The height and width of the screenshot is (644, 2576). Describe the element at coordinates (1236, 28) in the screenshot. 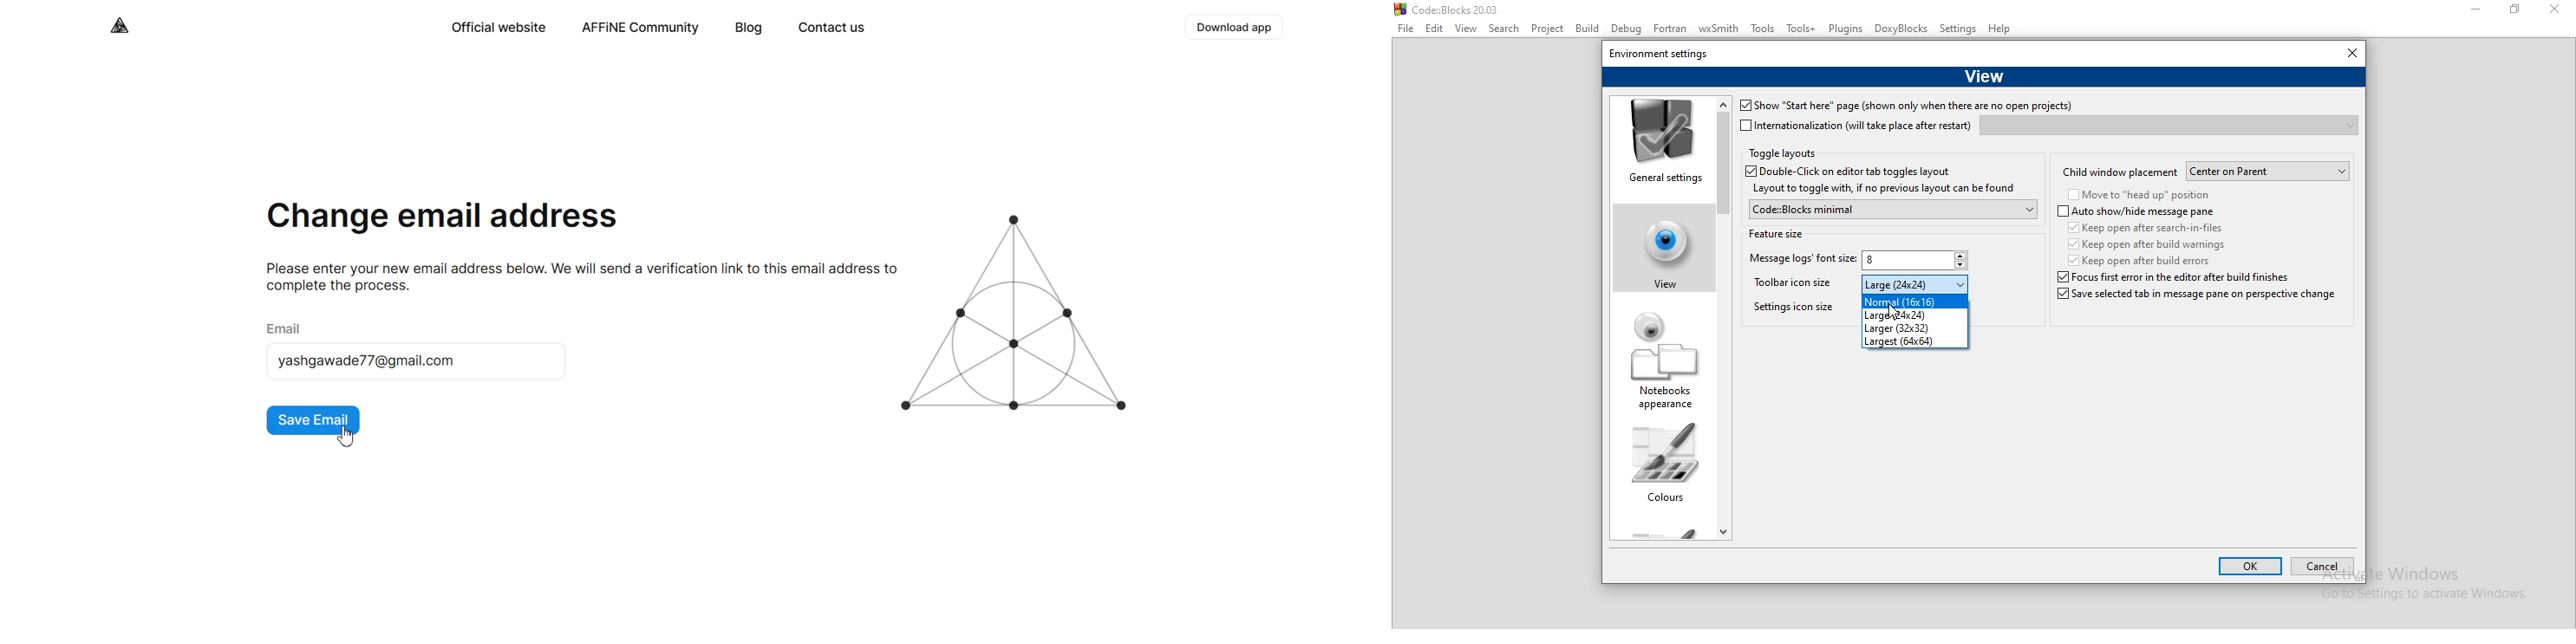

I see `Download app` at that location.